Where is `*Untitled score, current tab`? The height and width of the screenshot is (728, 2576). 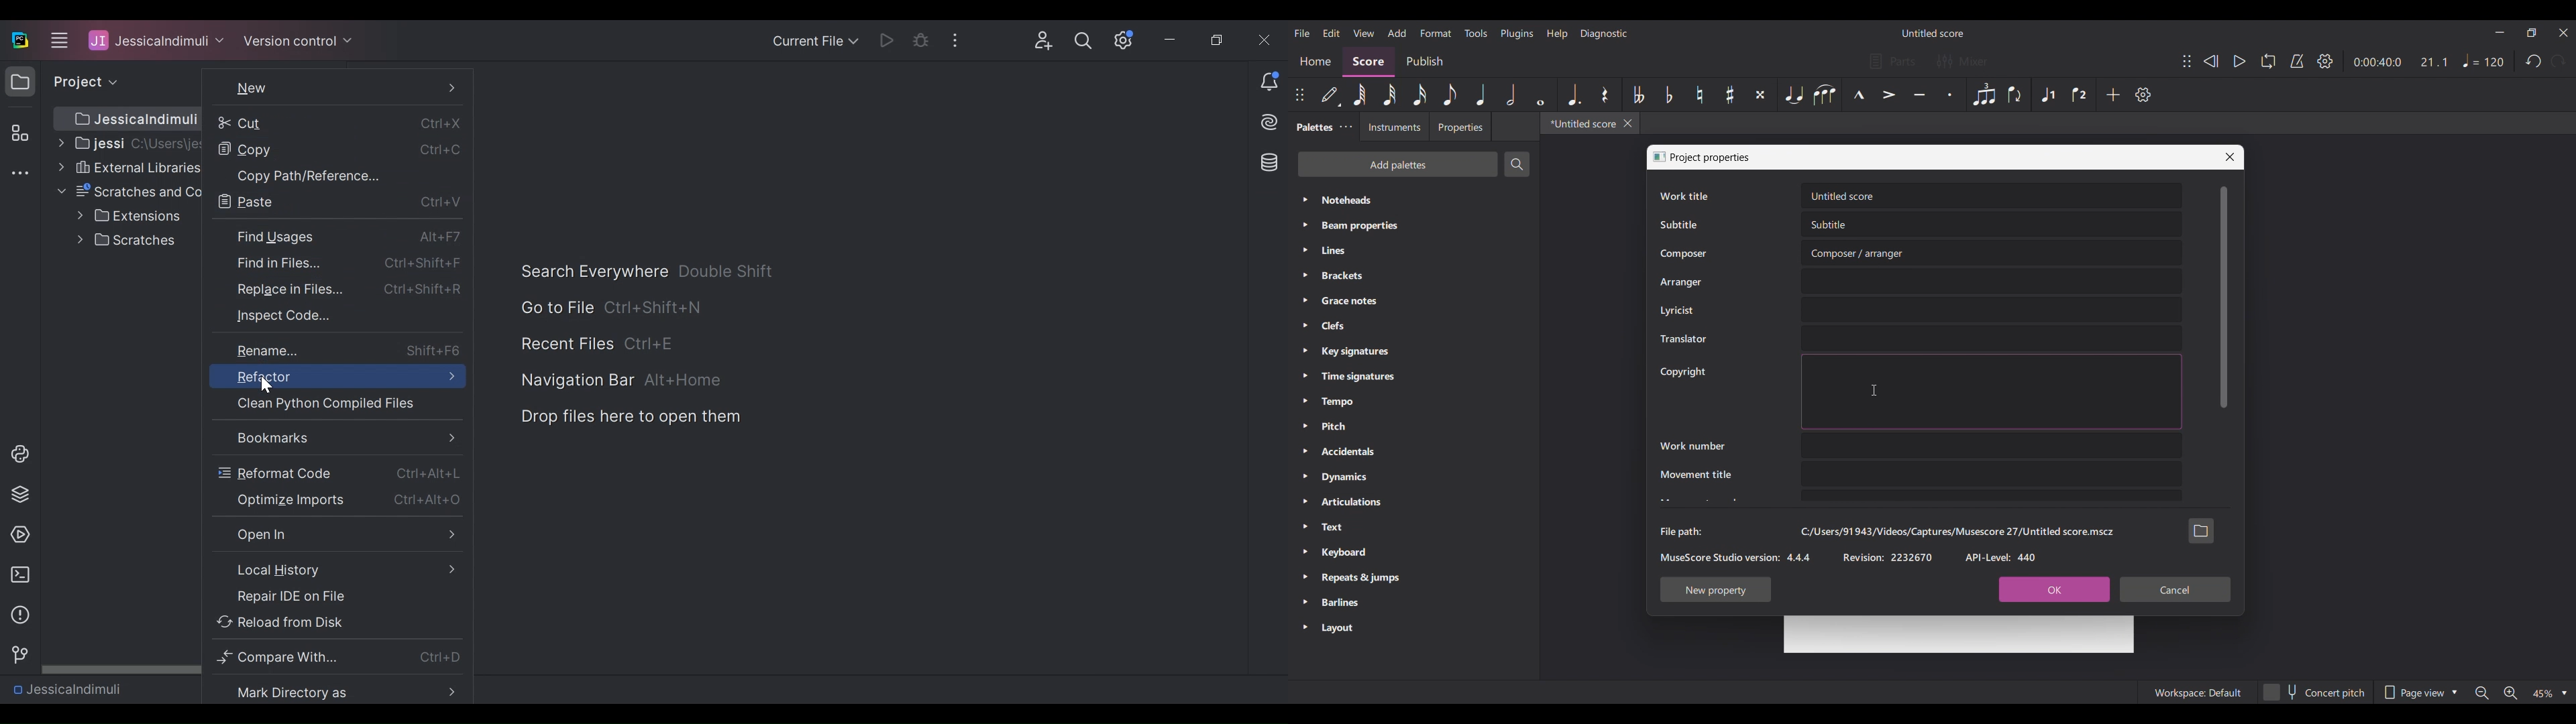 *Untitled score, current tab is located at coordinates (1580, 123).